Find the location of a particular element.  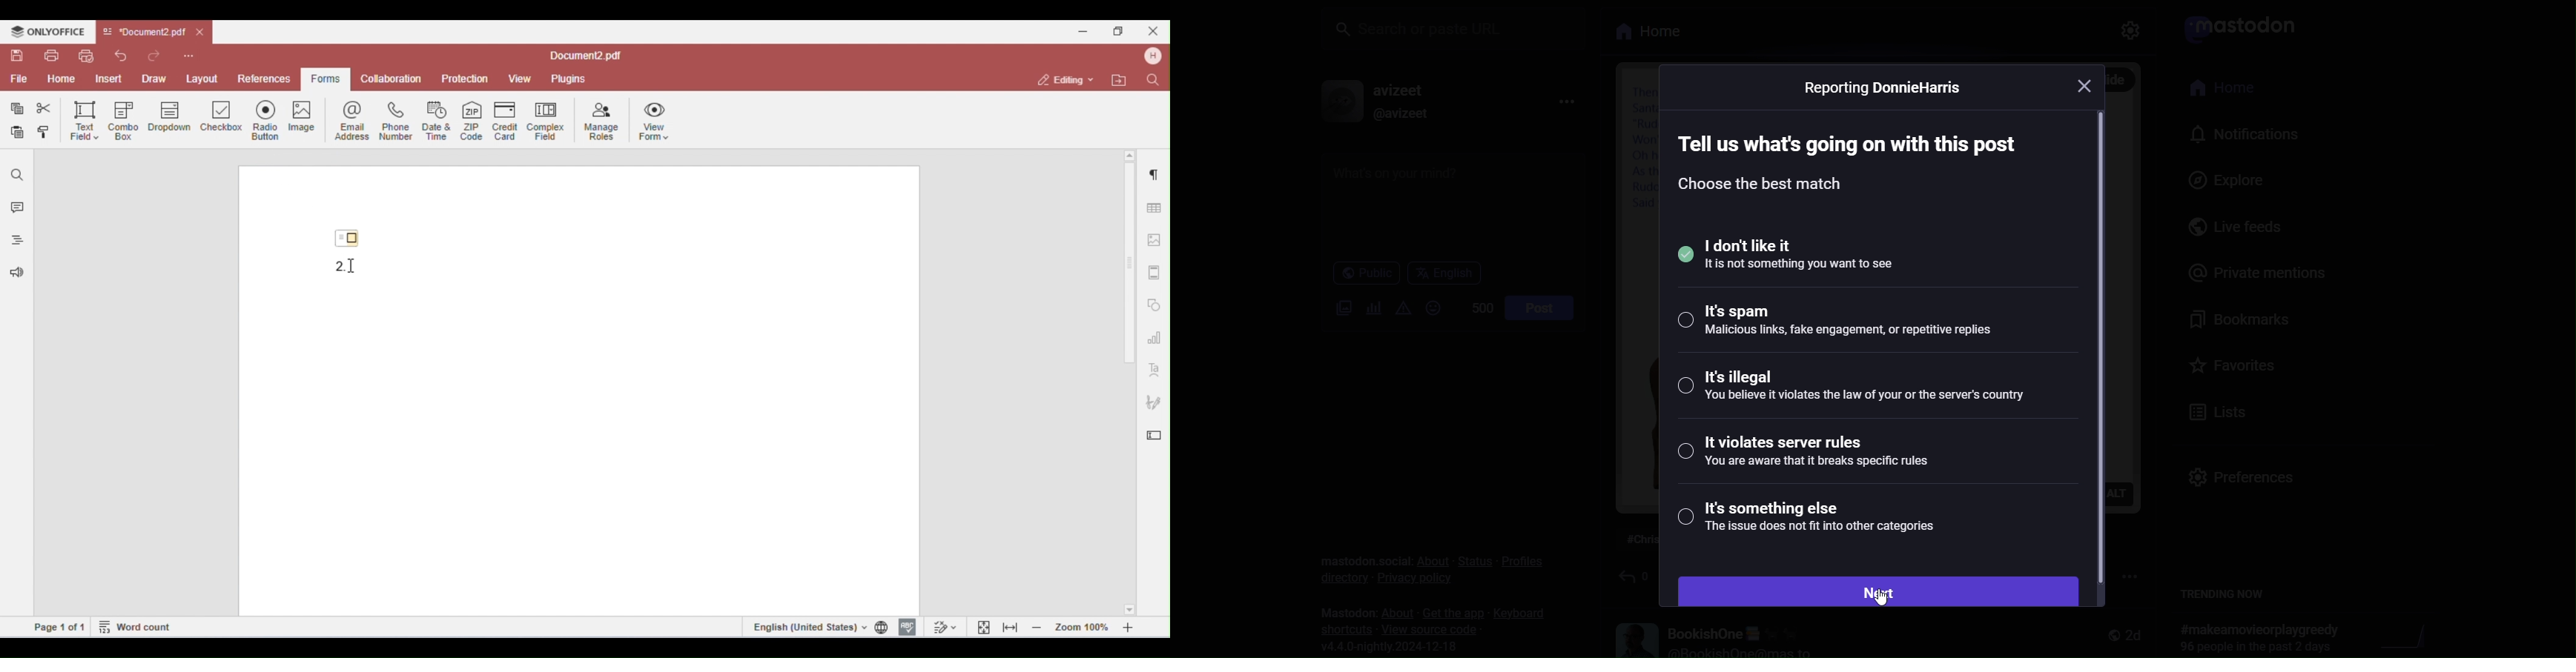

directory is located at coordinates (1336, 576).